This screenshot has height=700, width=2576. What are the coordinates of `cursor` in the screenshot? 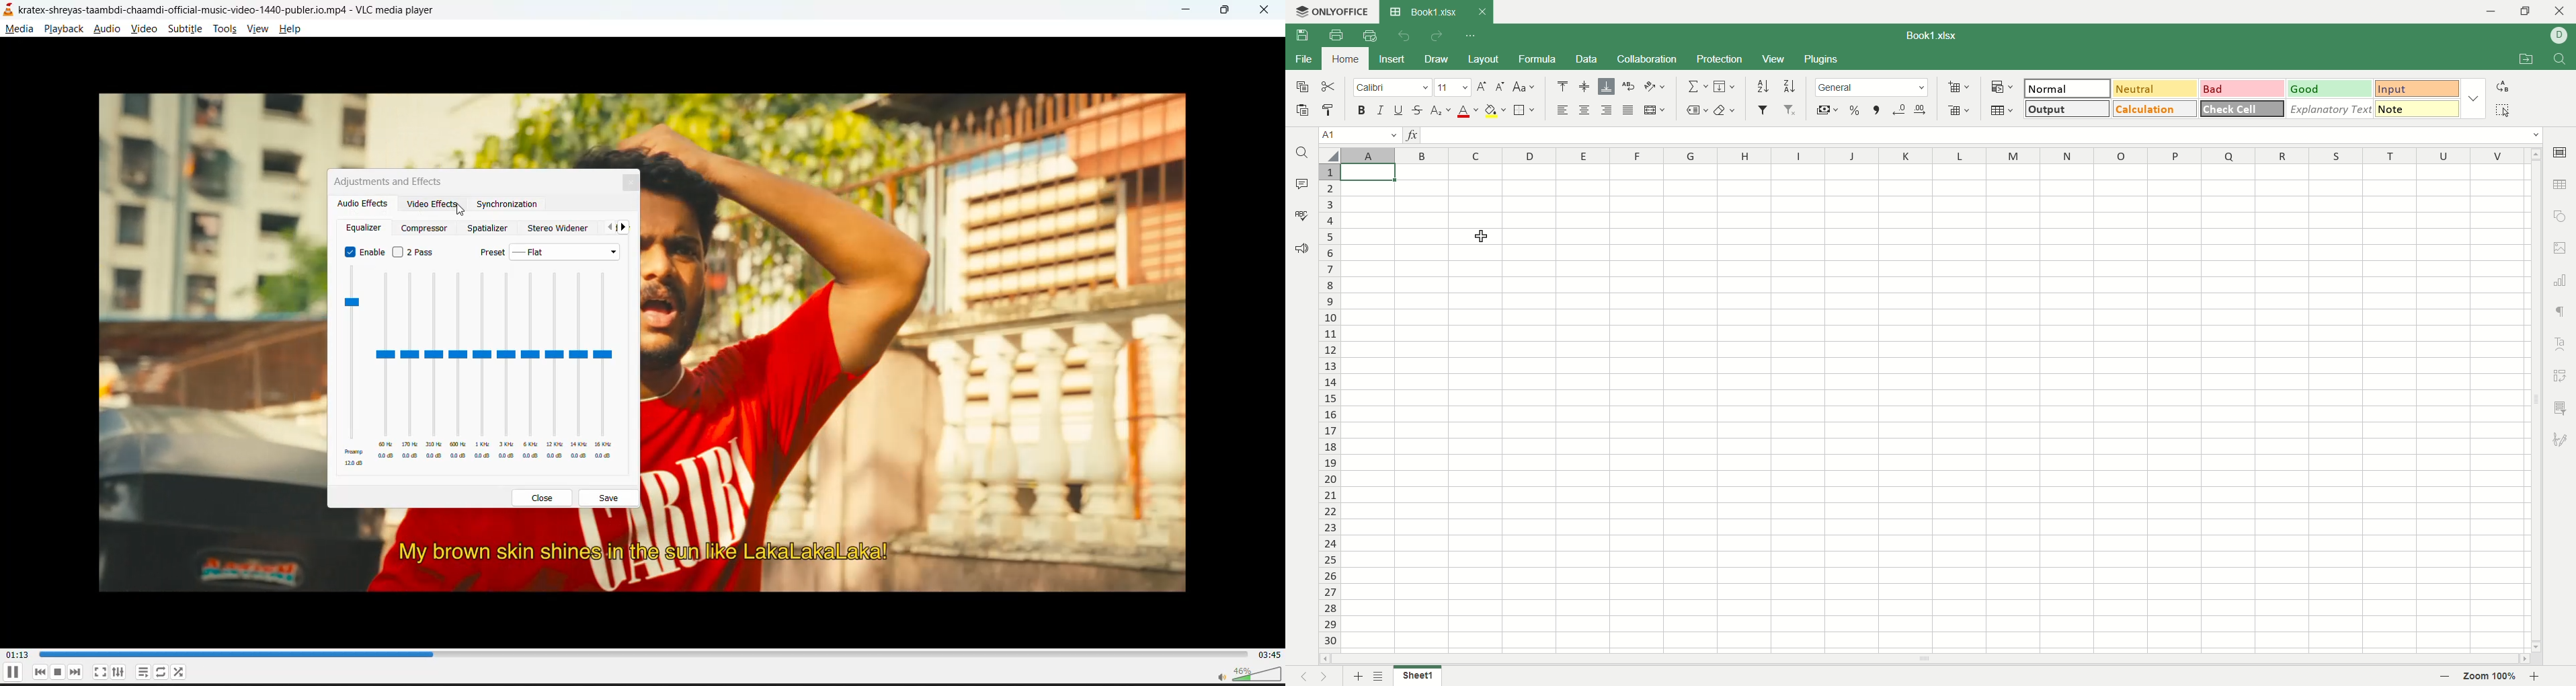 It's located at (461, 210).